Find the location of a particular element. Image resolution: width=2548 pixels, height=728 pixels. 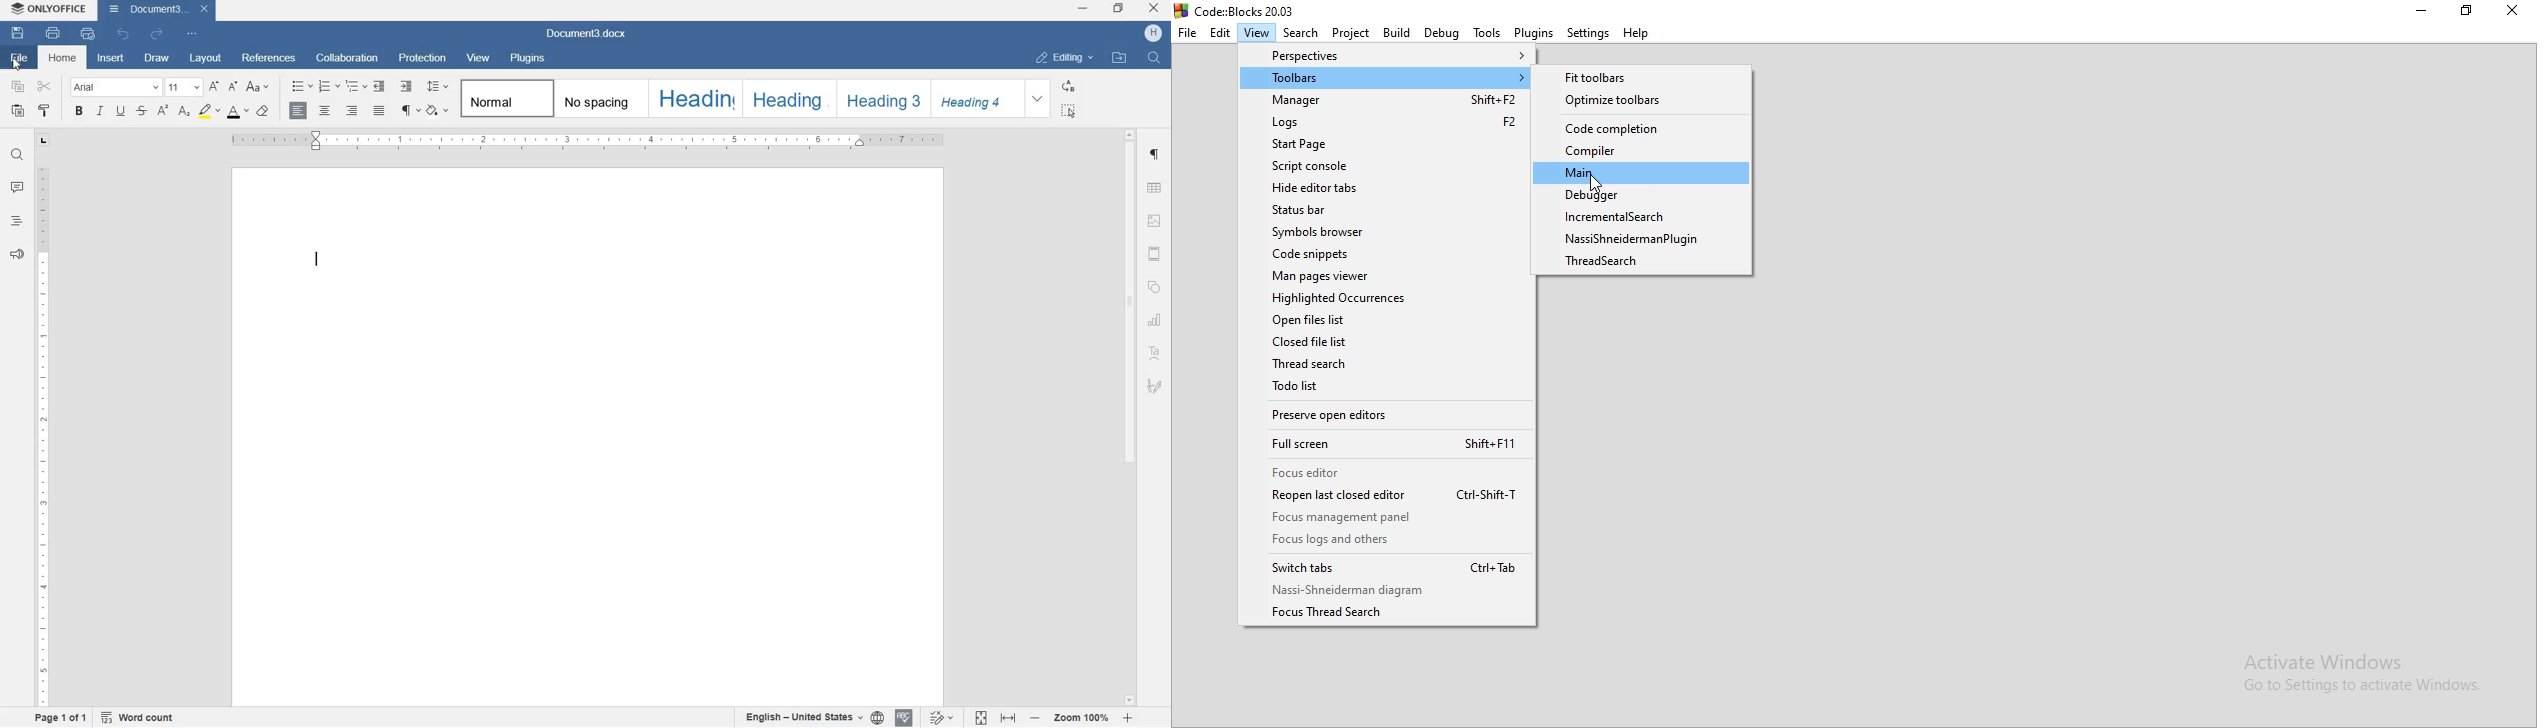

cursor on file is located at coordinates (19, 66).